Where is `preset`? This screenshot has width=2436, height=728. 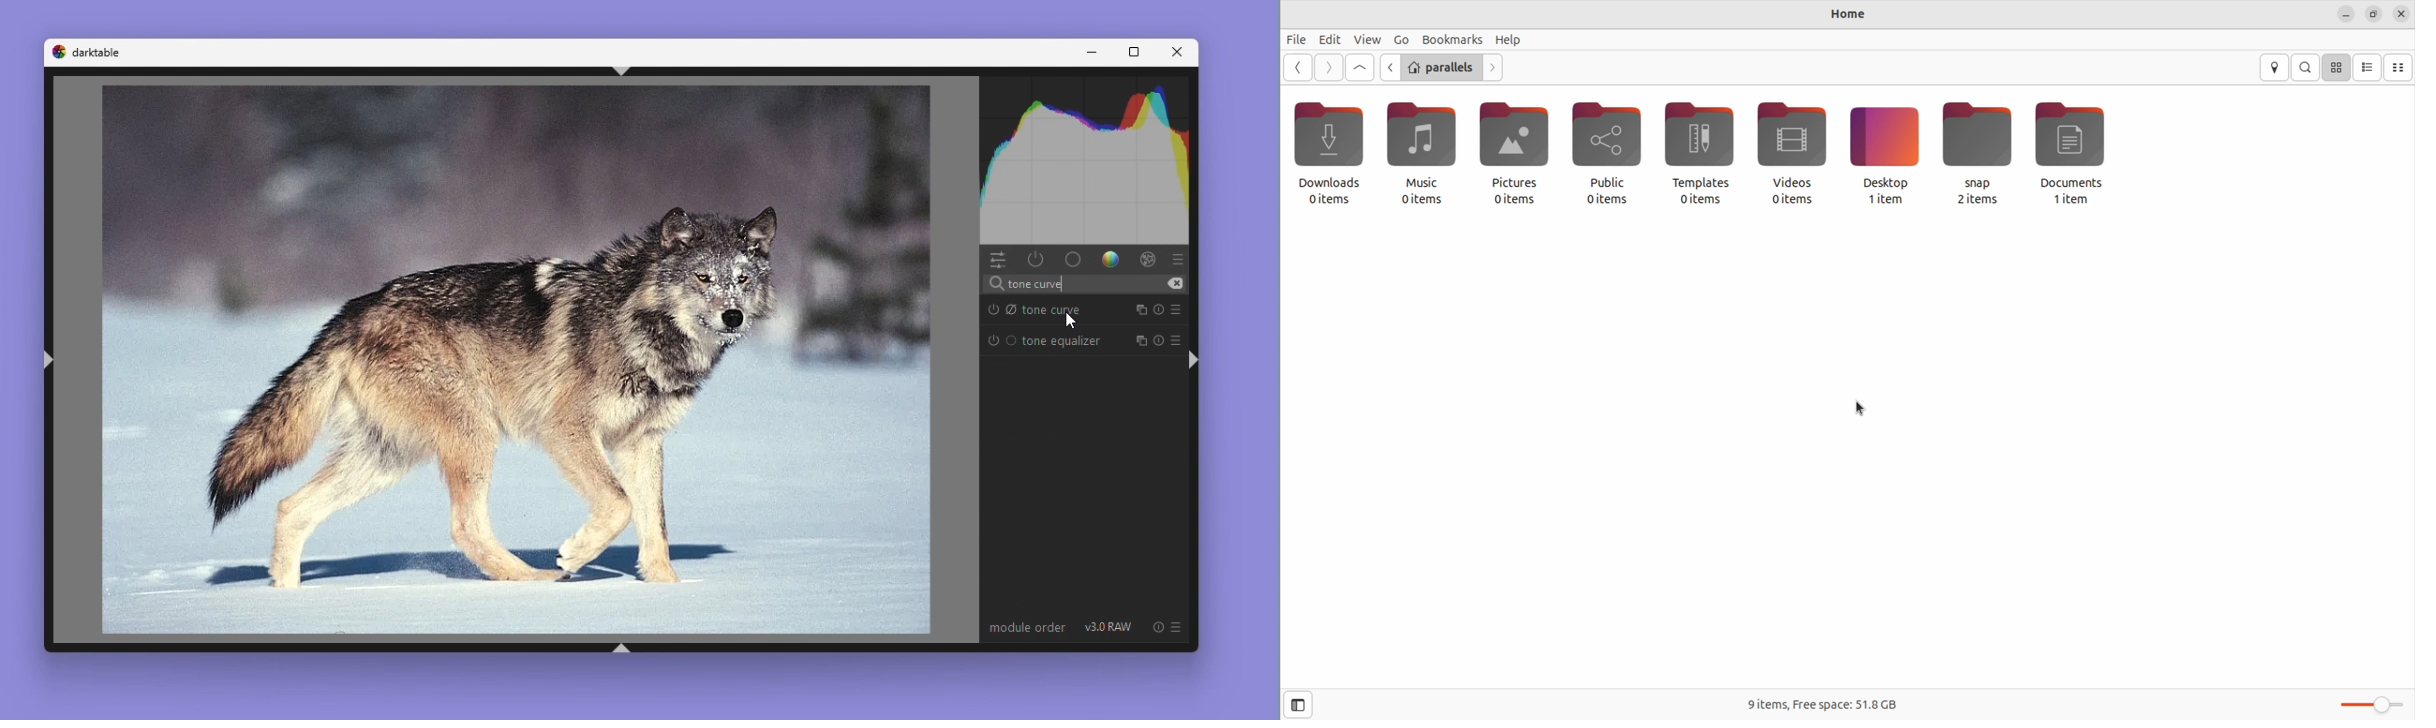
preset is located at coordinates (1177, 309).